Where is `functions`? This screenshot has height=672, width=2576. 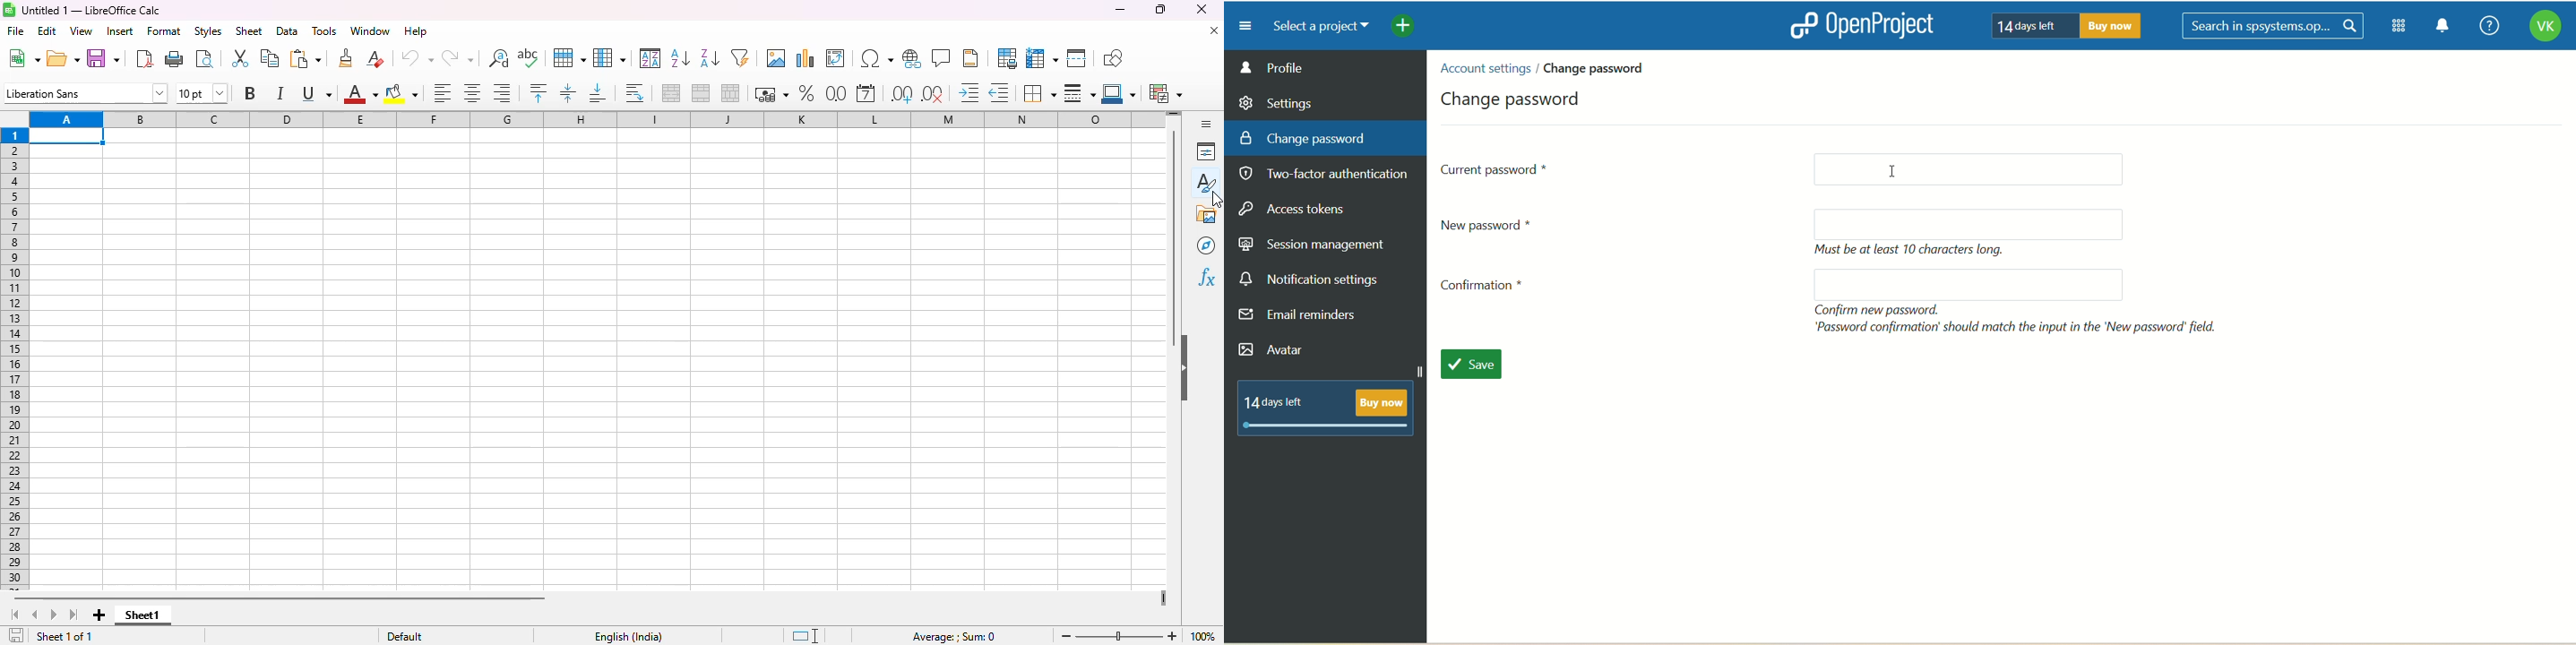
functions is located at coordinates (1206, 278).